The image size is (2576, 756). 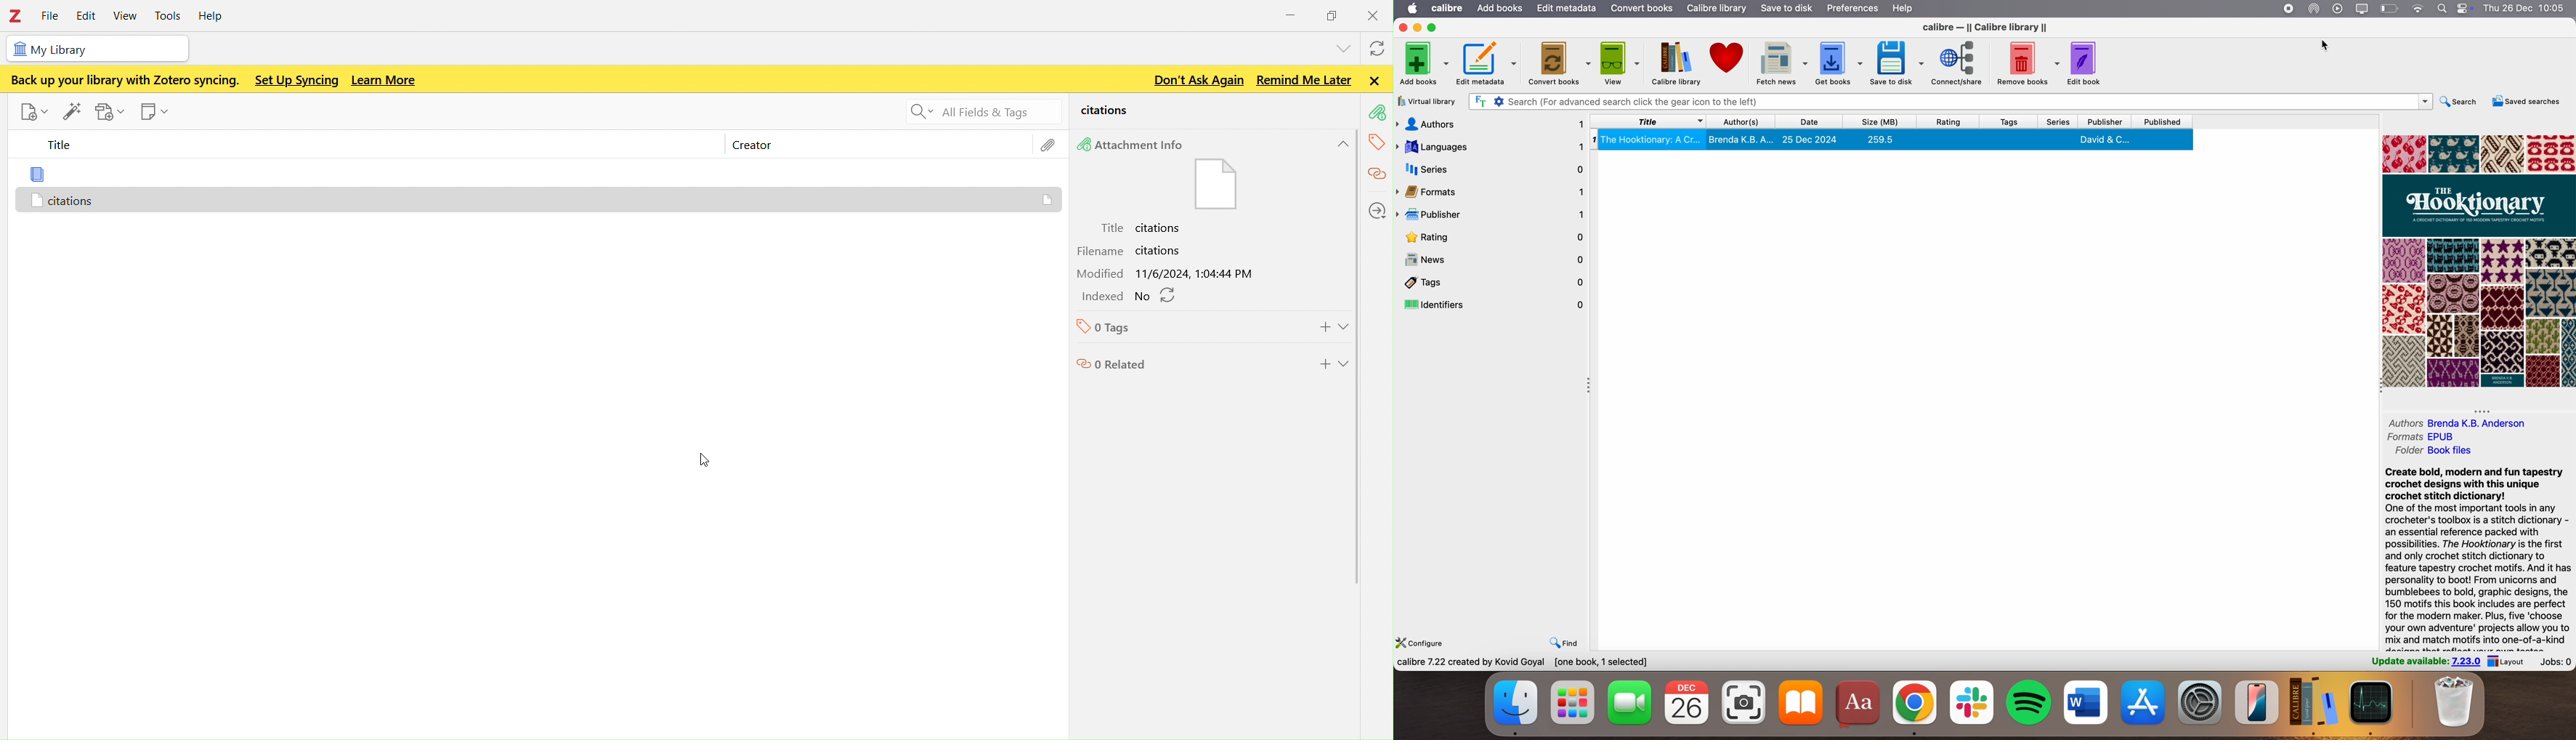 I want to click on close Calibre, so click(x=1403, y=28).